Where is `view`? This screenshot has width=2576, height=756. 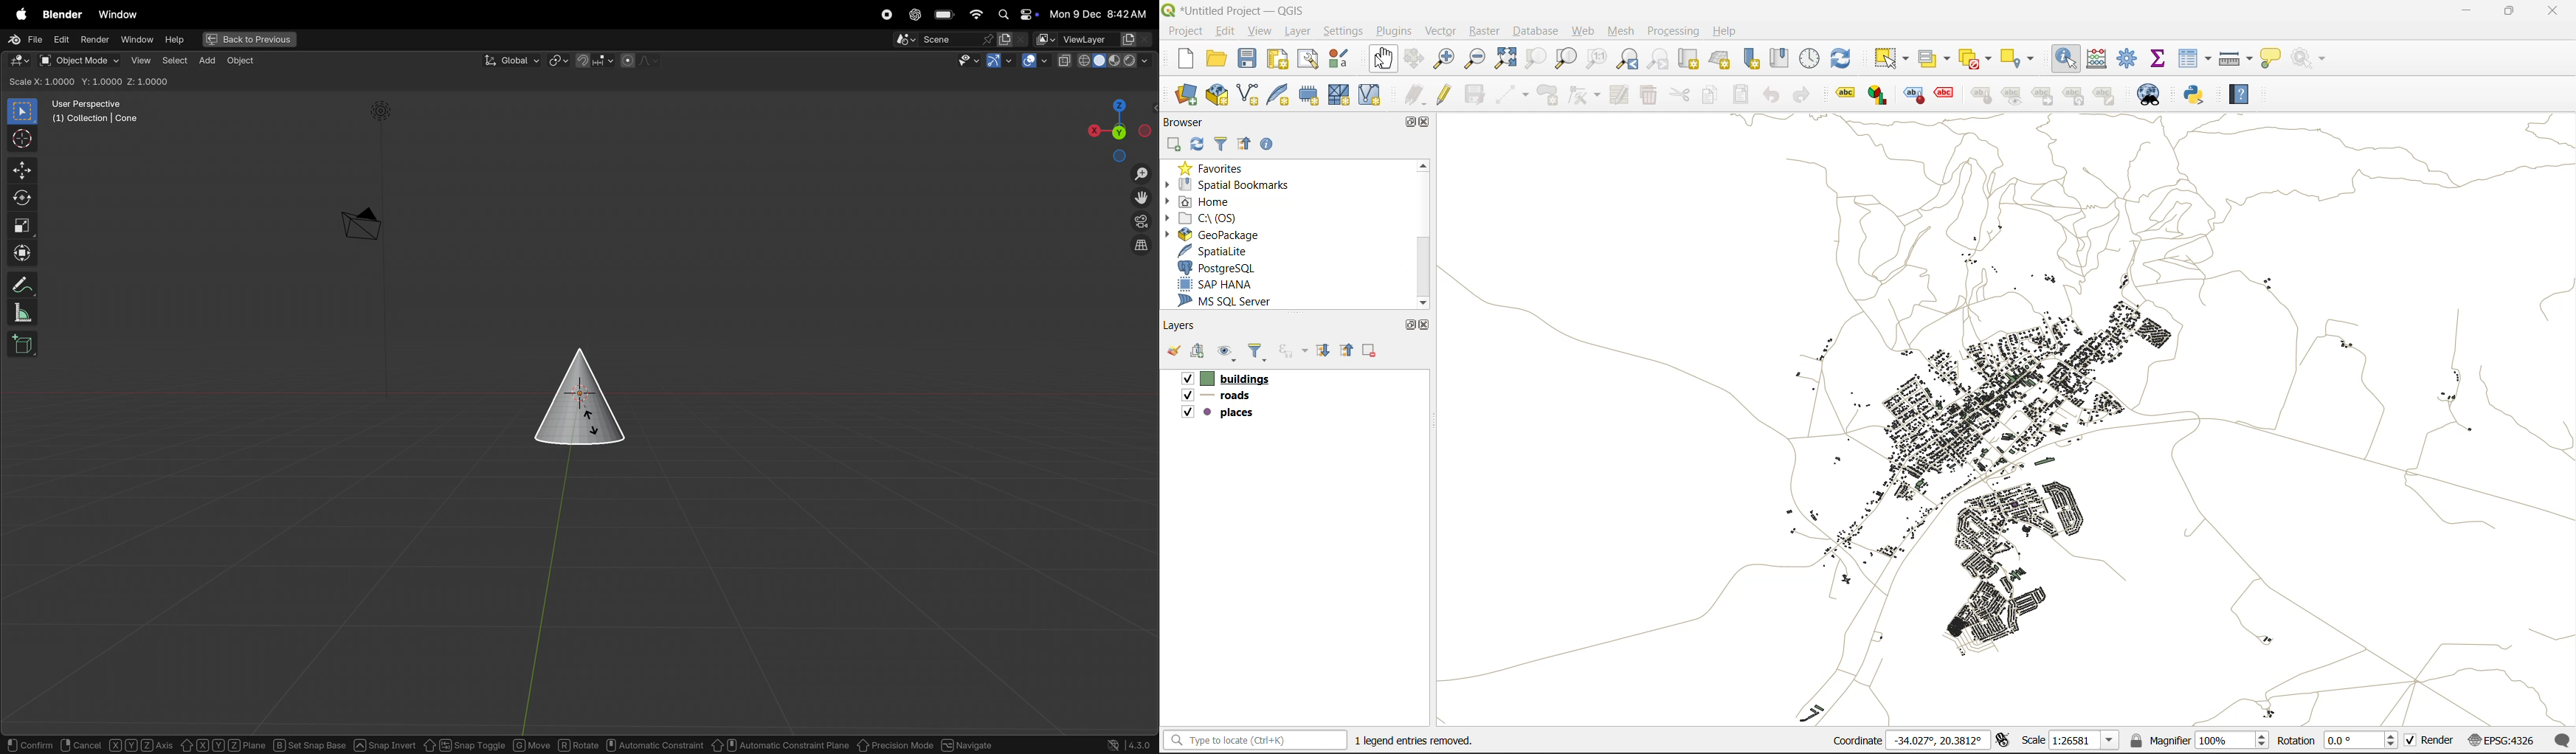 view is located at coordinates (1260, 32).